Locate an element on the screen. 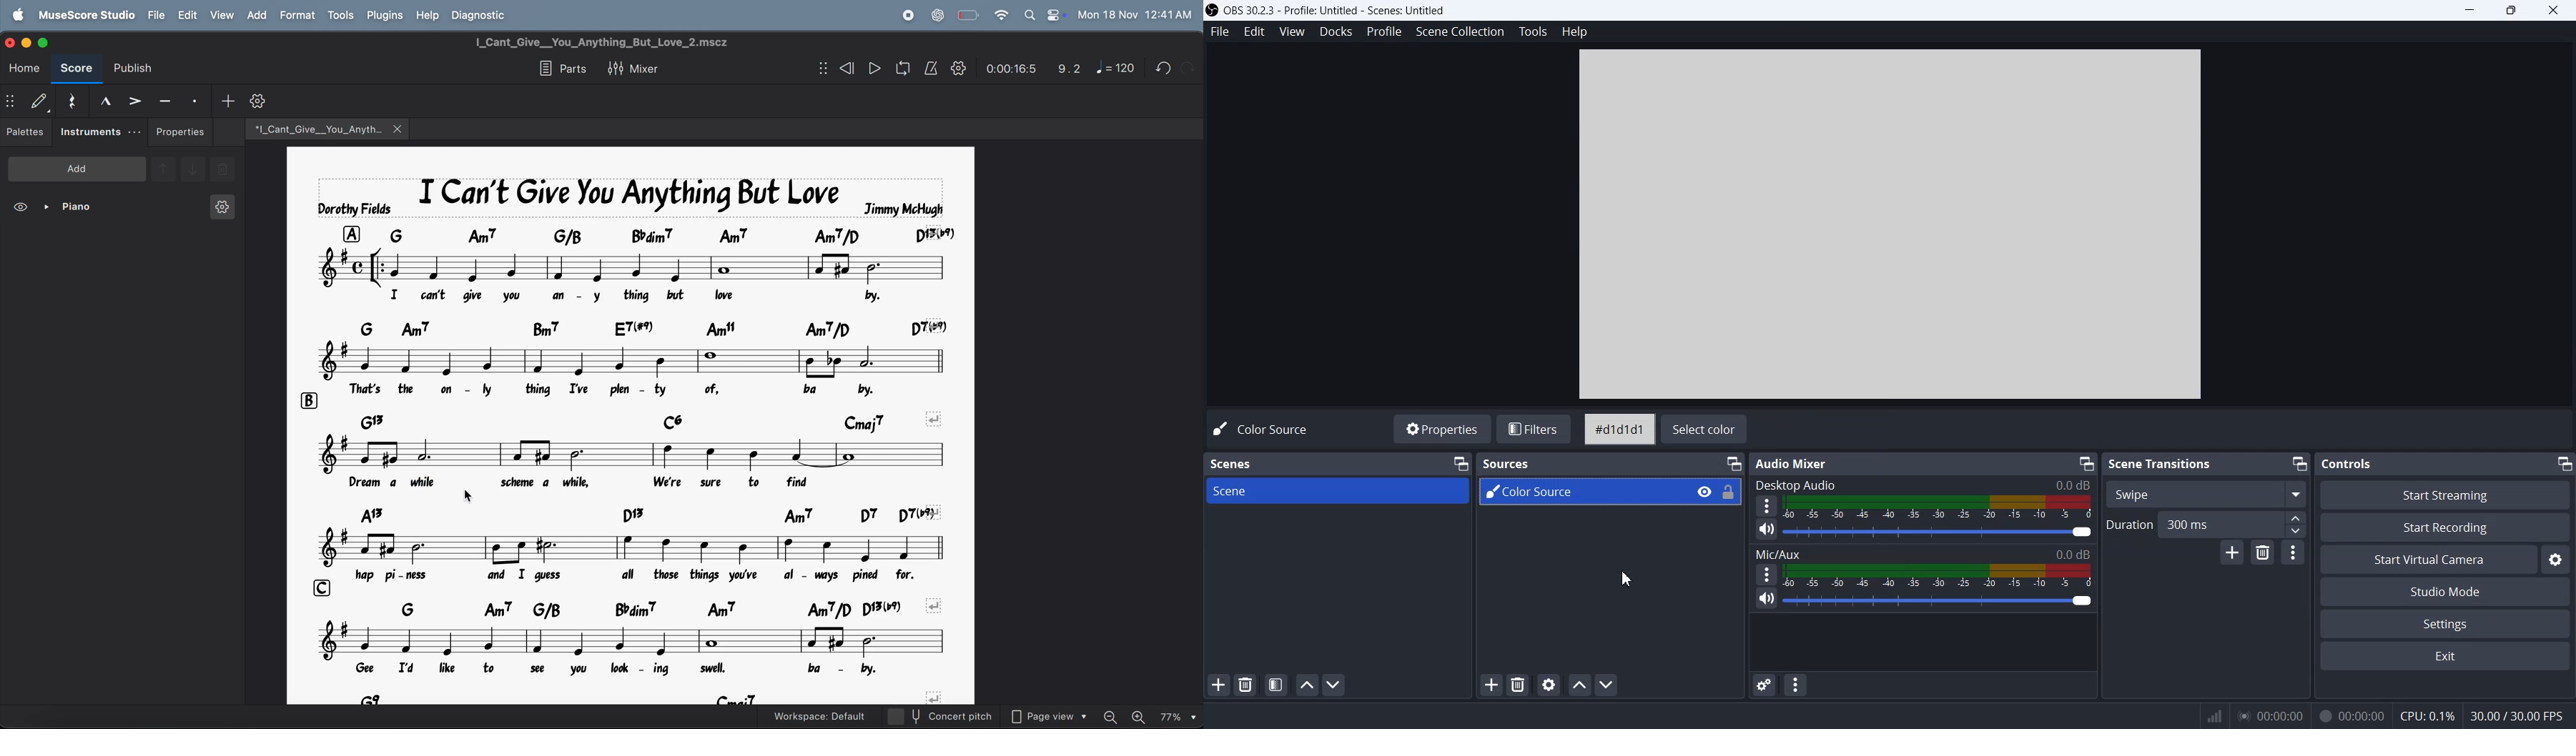 This screenshot has width=2576, height=756. Color Source is located at coordinates (1580, 492).